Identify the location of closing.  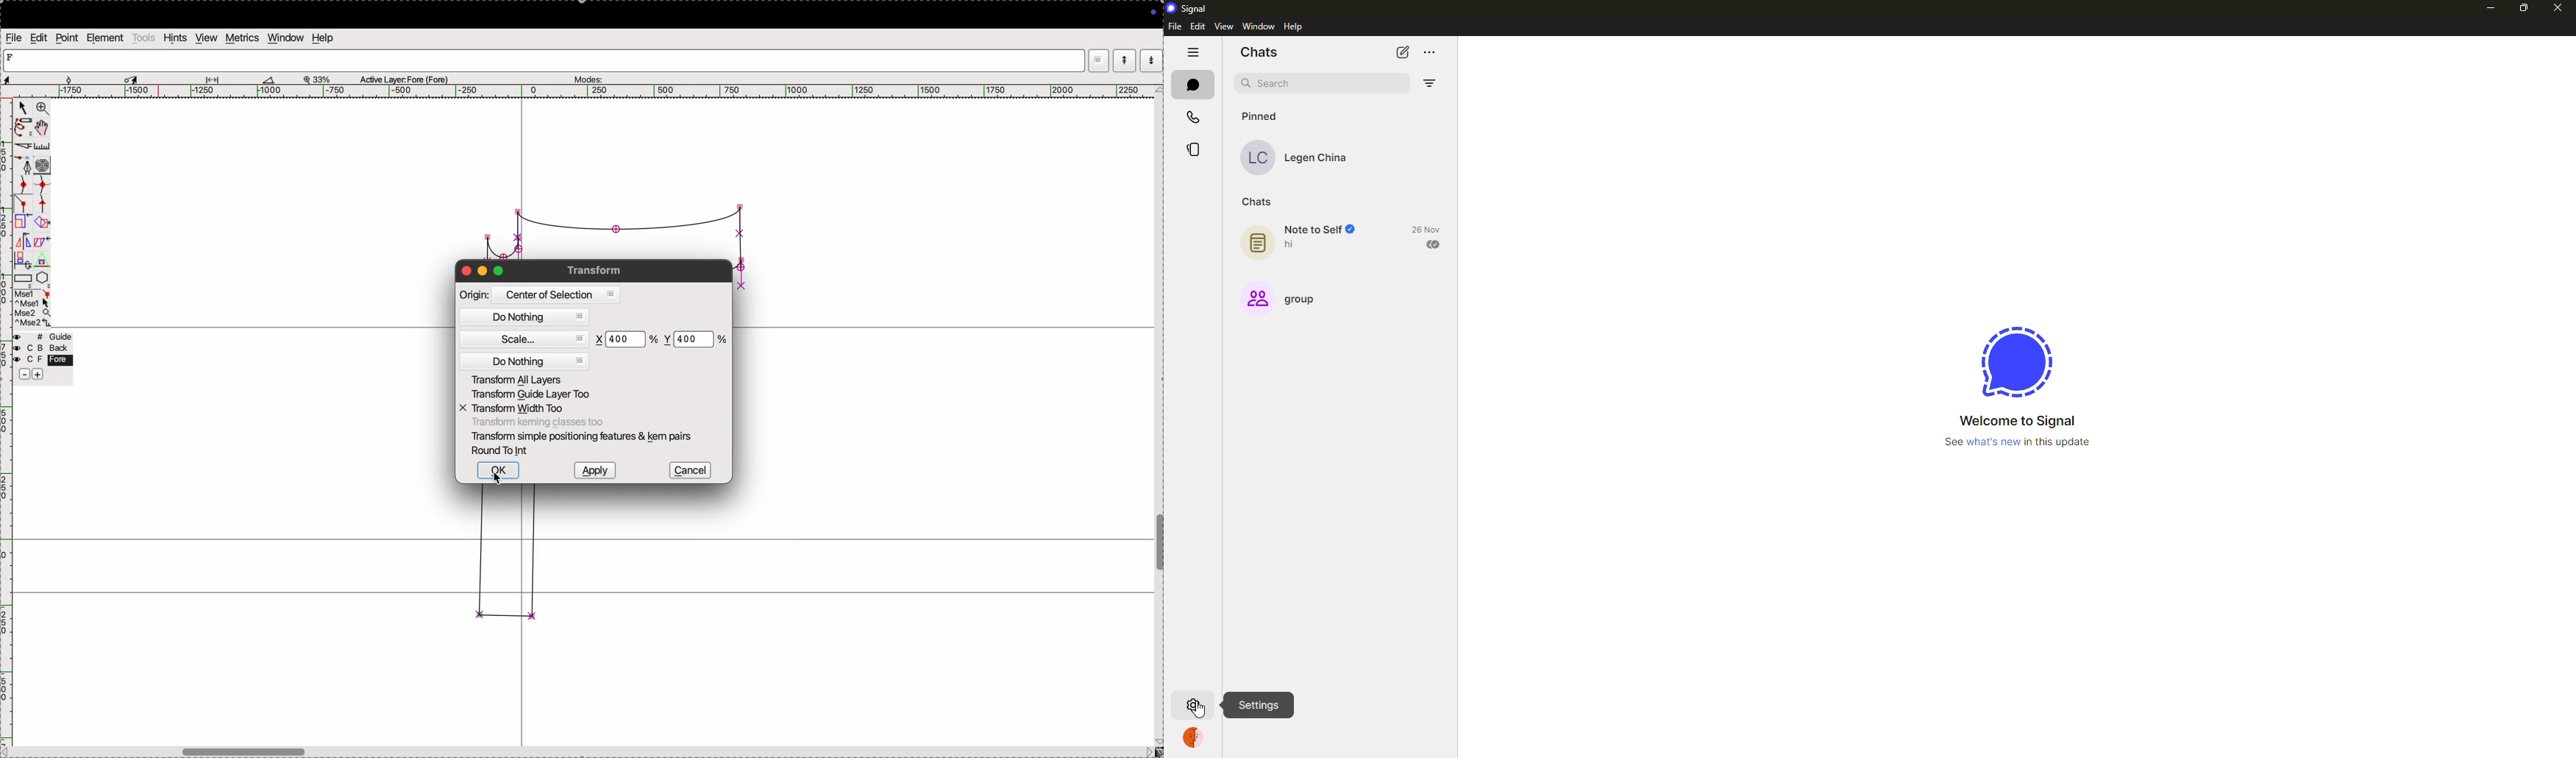
(466, 271).